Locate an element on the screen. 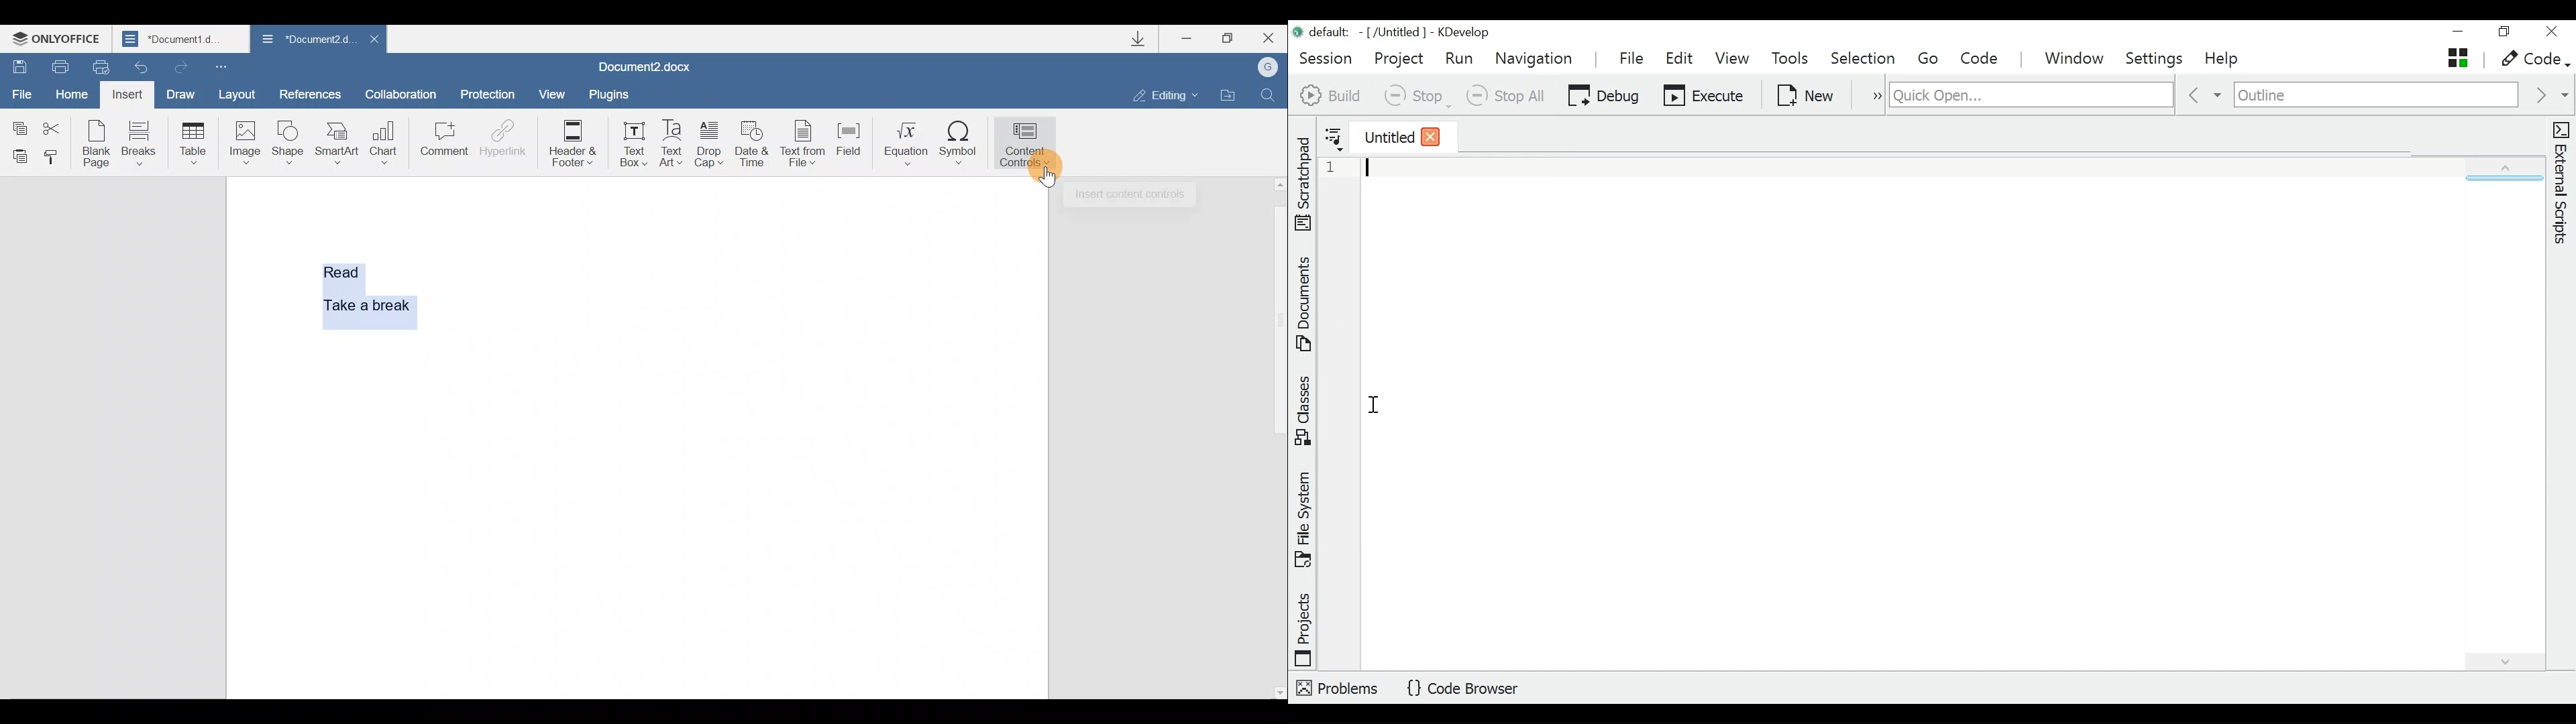 This screenshot has width=2576, height=728. G is located at coordinates (1269, 66).